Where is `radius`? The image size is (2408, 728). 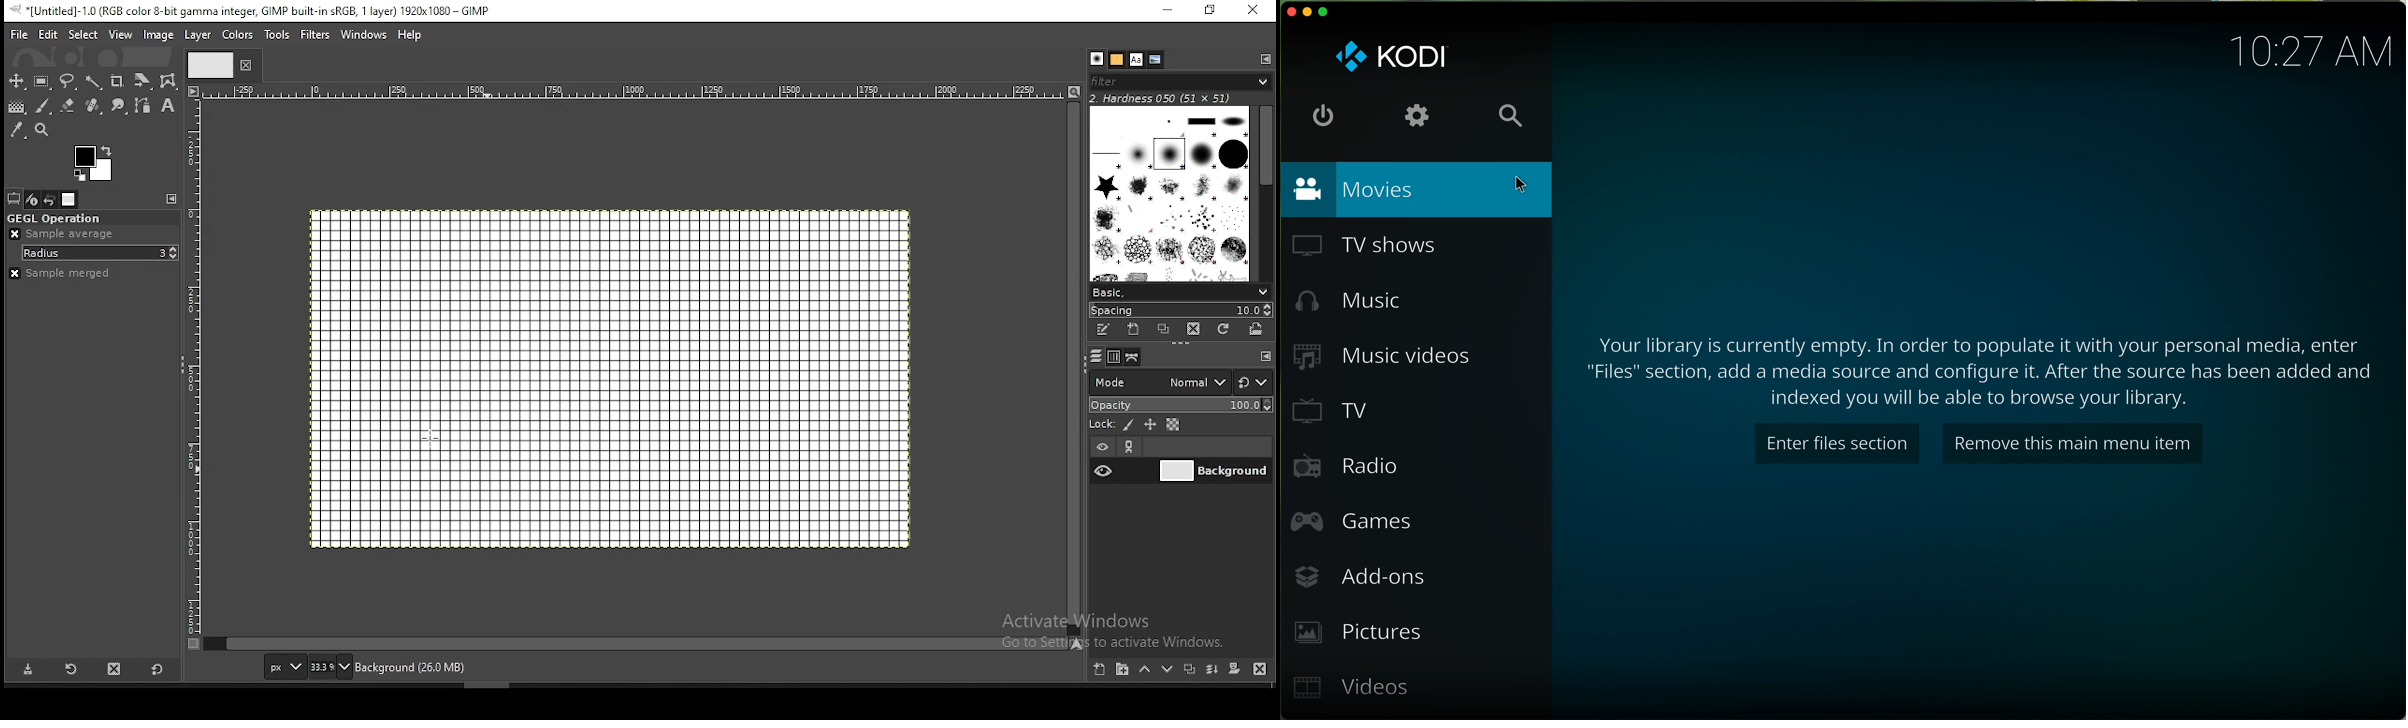 radius is located at coordinates (101, 253).